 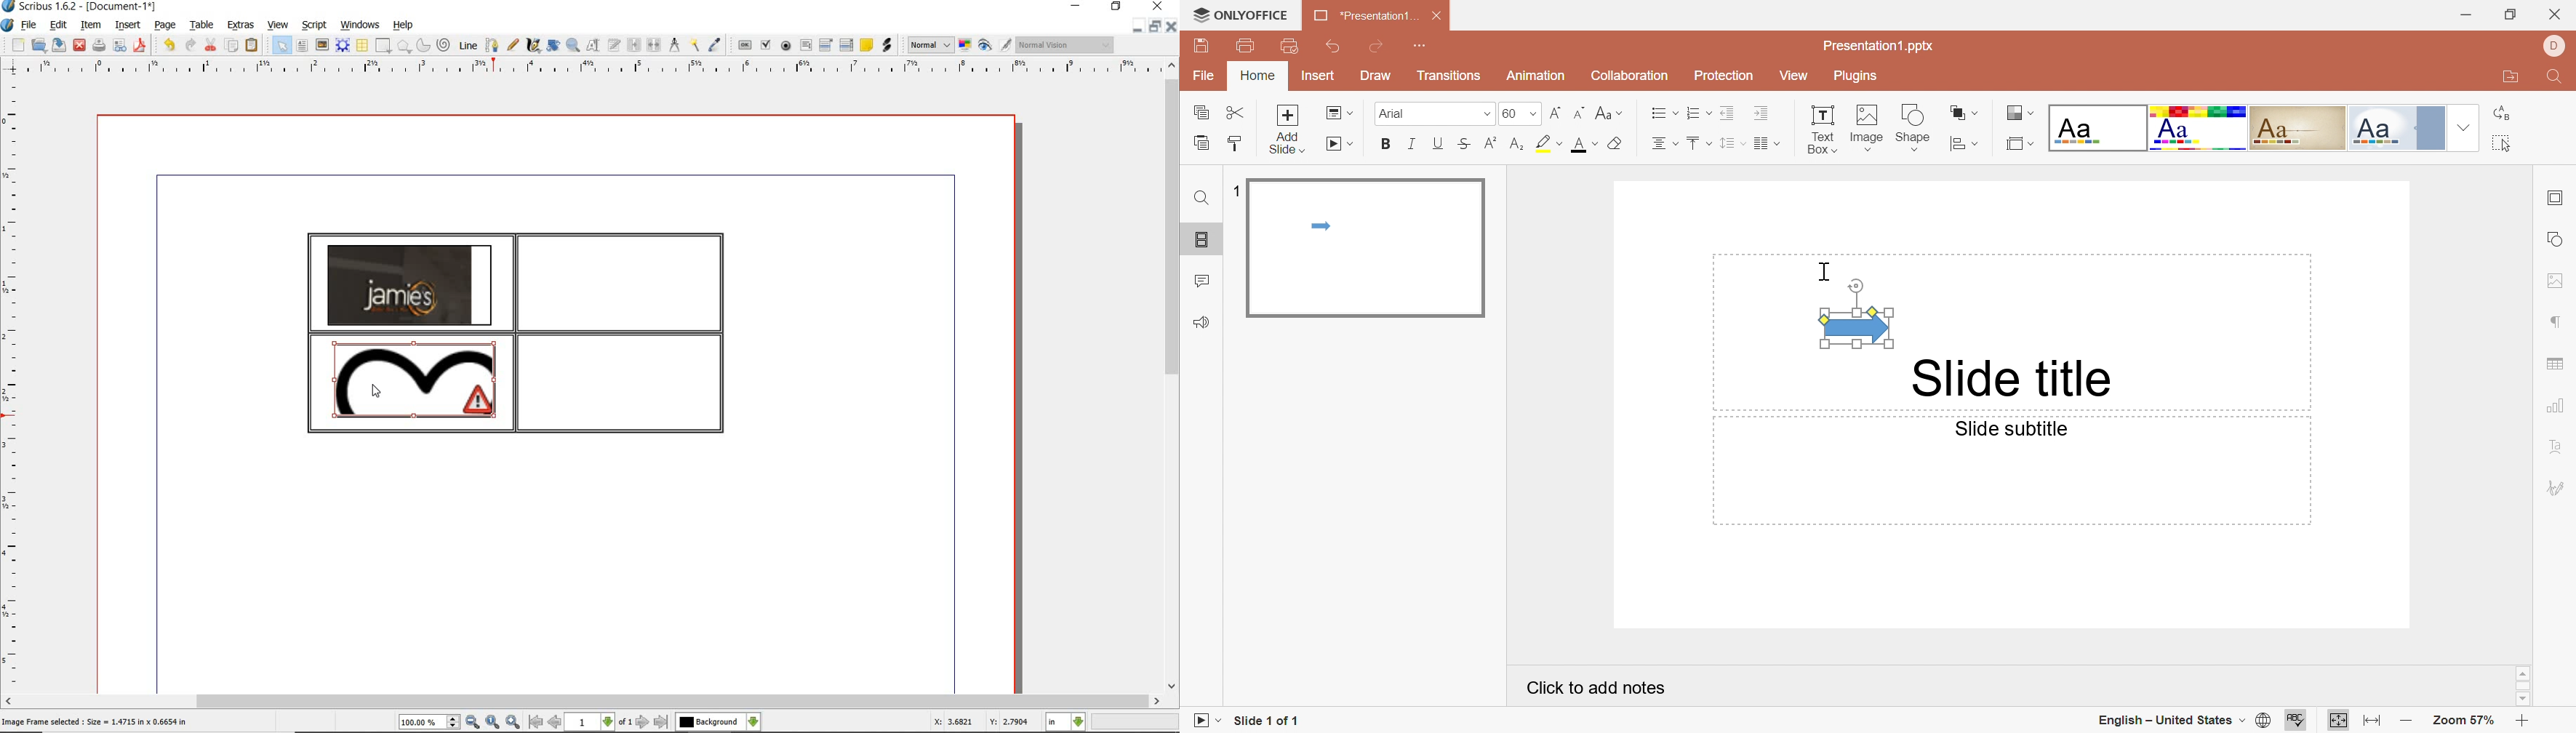 What do you see at coordinates (1063, 45) in the screenshot?
I see `visual appearance of the display` at bounding box center [1063, 45].